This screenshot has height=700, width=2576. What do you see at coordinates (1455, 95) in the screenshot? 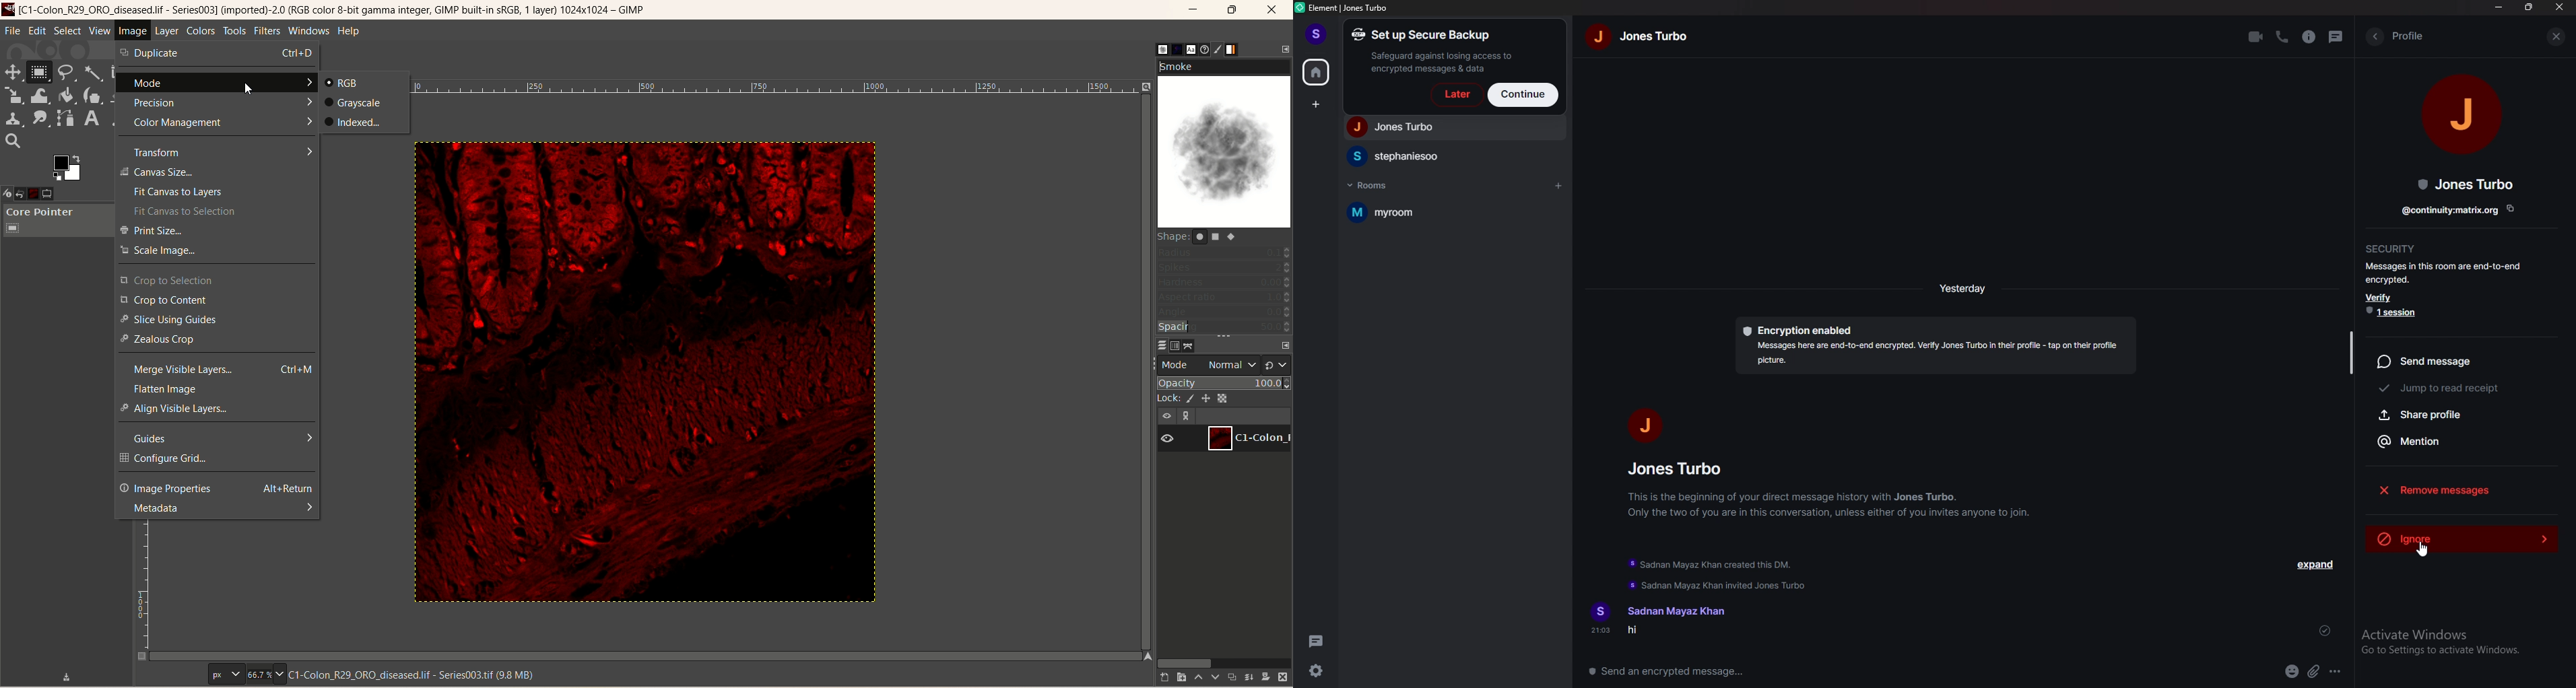
I see `later` at bounding box center [1455, 95].